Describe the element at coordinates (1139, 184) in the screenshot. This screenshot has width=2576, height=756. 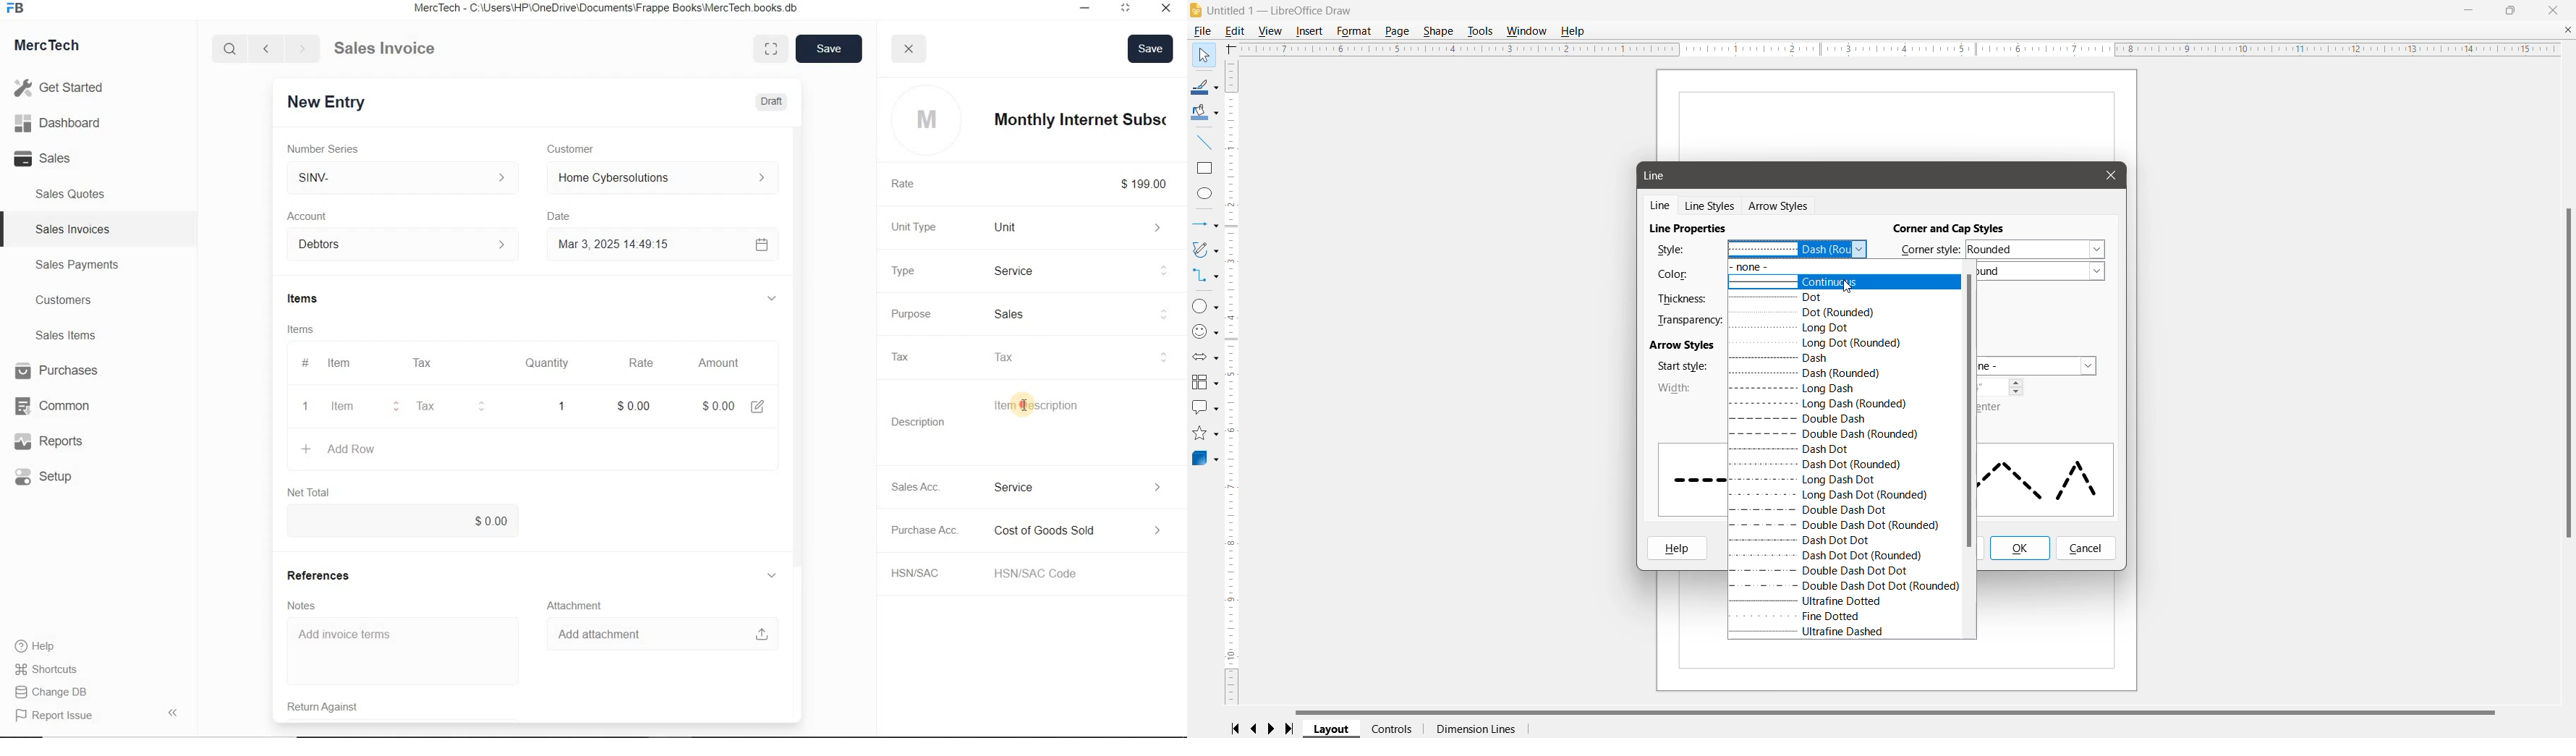
I see `$199` at that location.